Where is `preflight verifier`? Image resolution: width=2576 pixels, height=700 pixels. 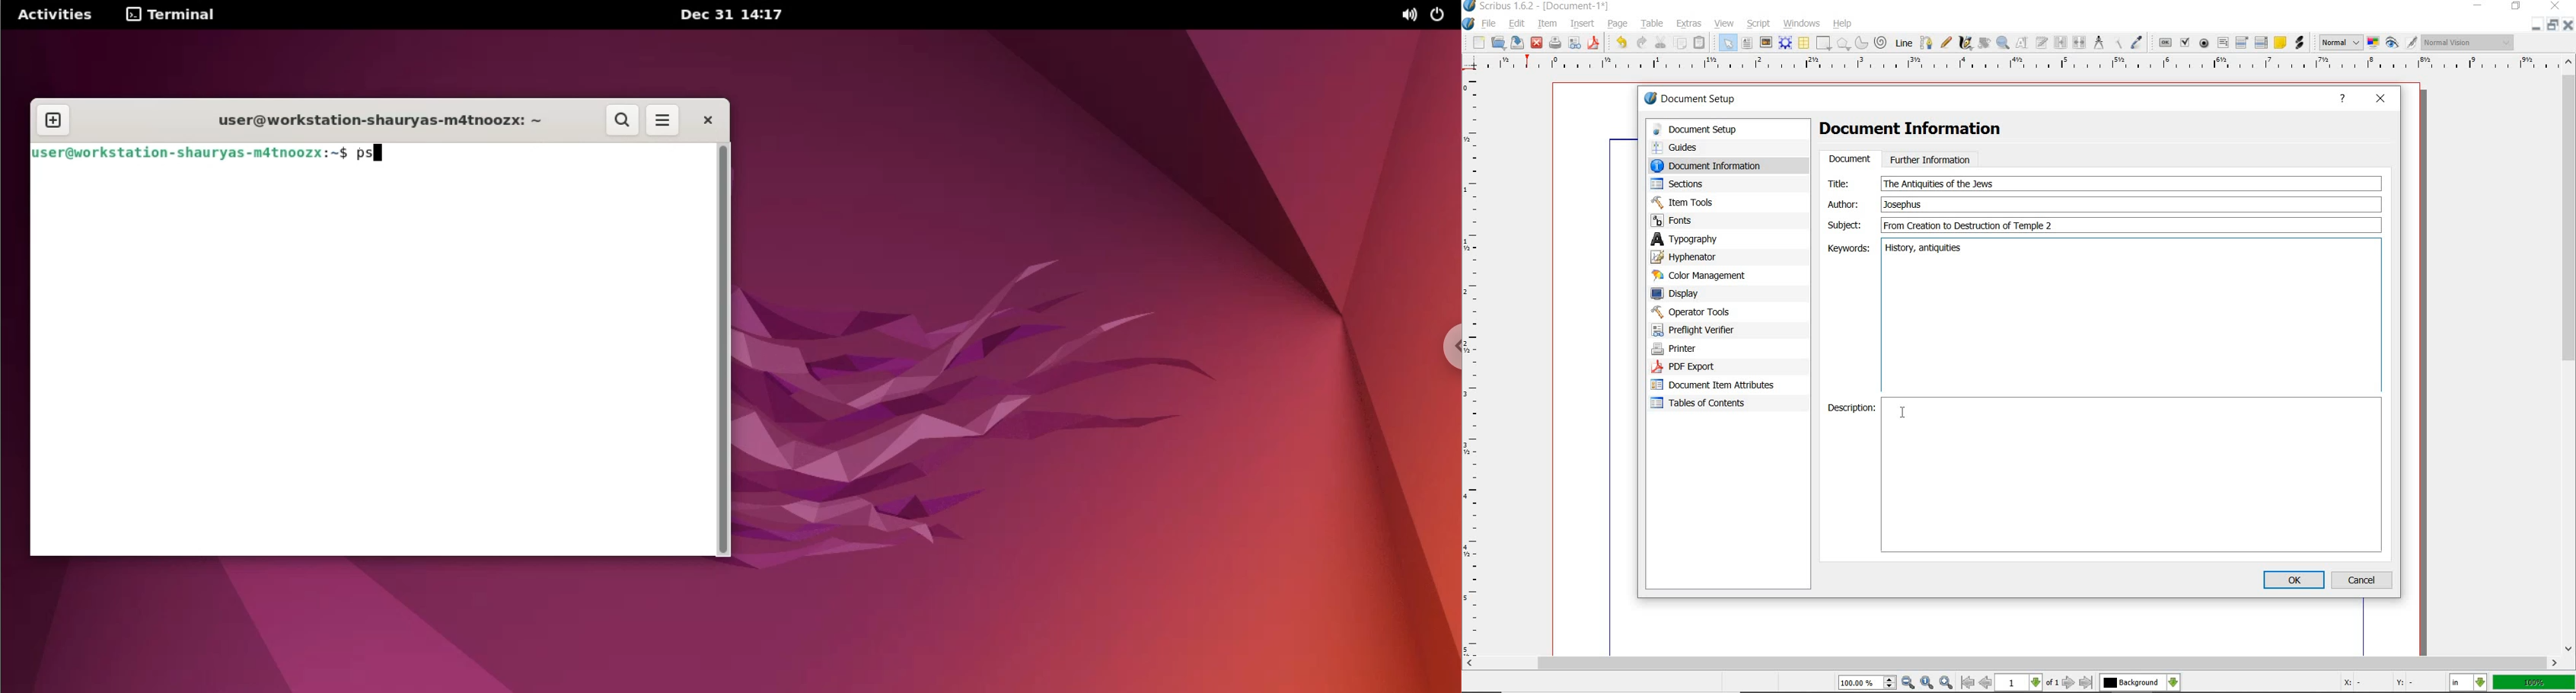
preflight verifier is located at coordinates (1701, 330).